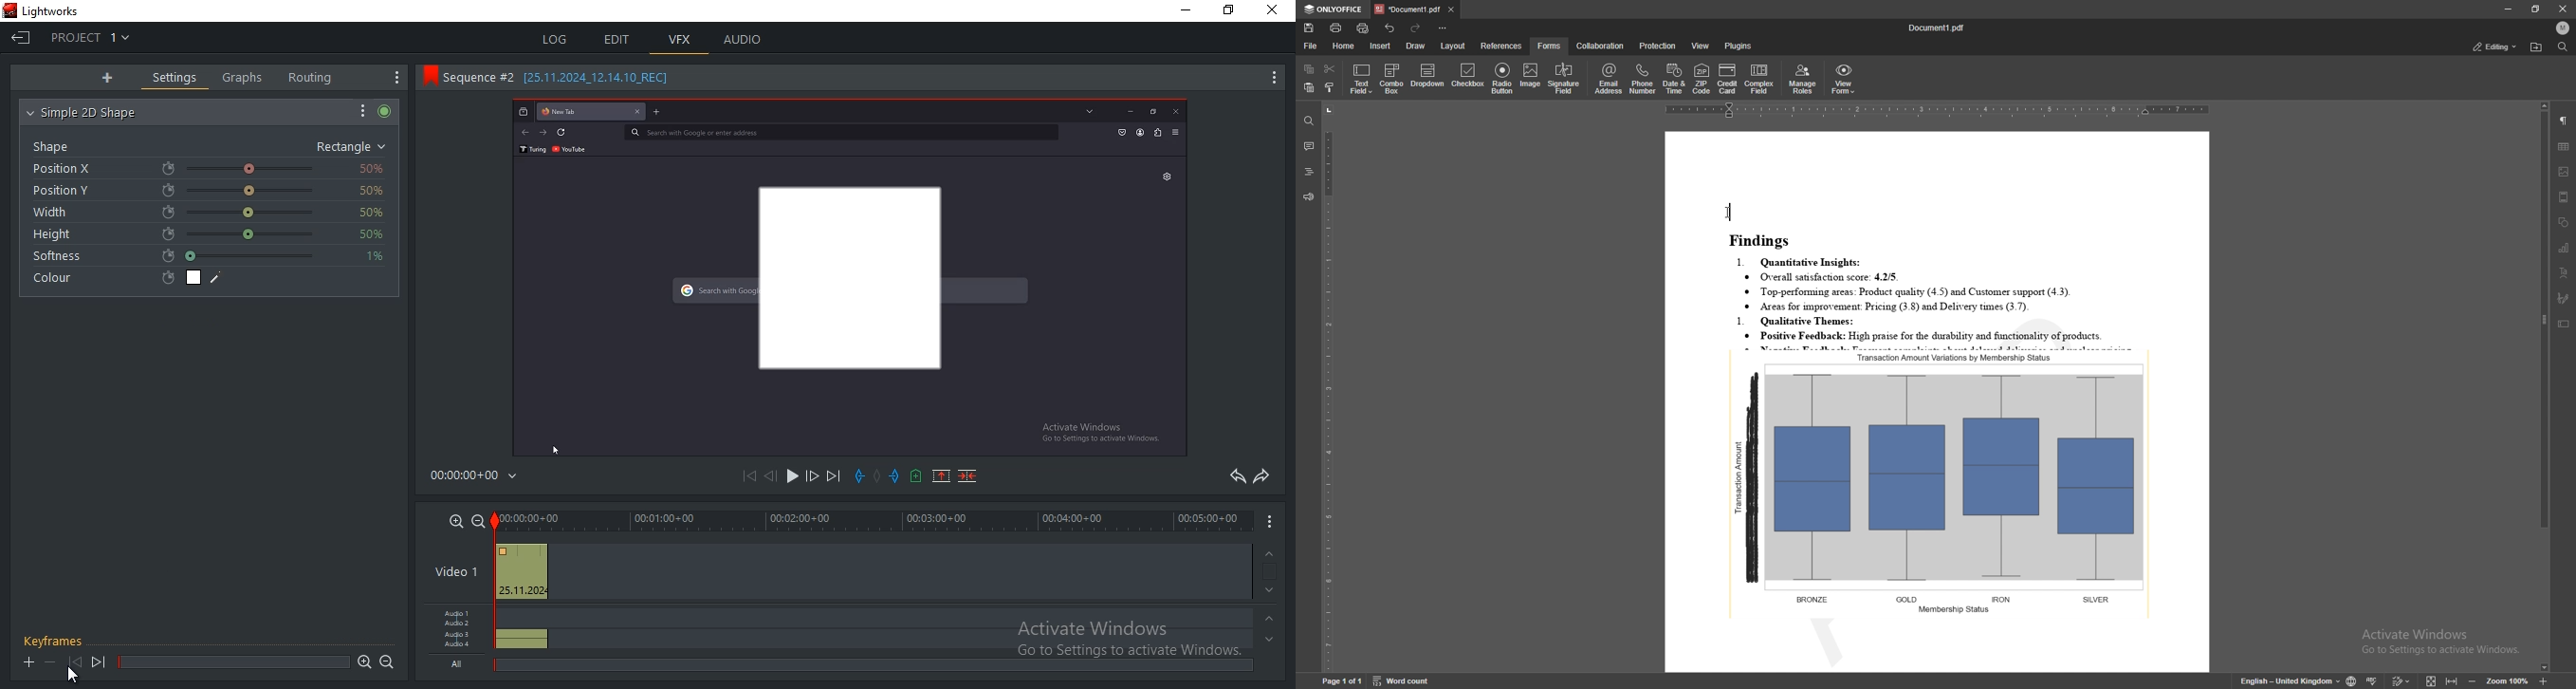  I want to click on vertical scale, so click(1328, 387).